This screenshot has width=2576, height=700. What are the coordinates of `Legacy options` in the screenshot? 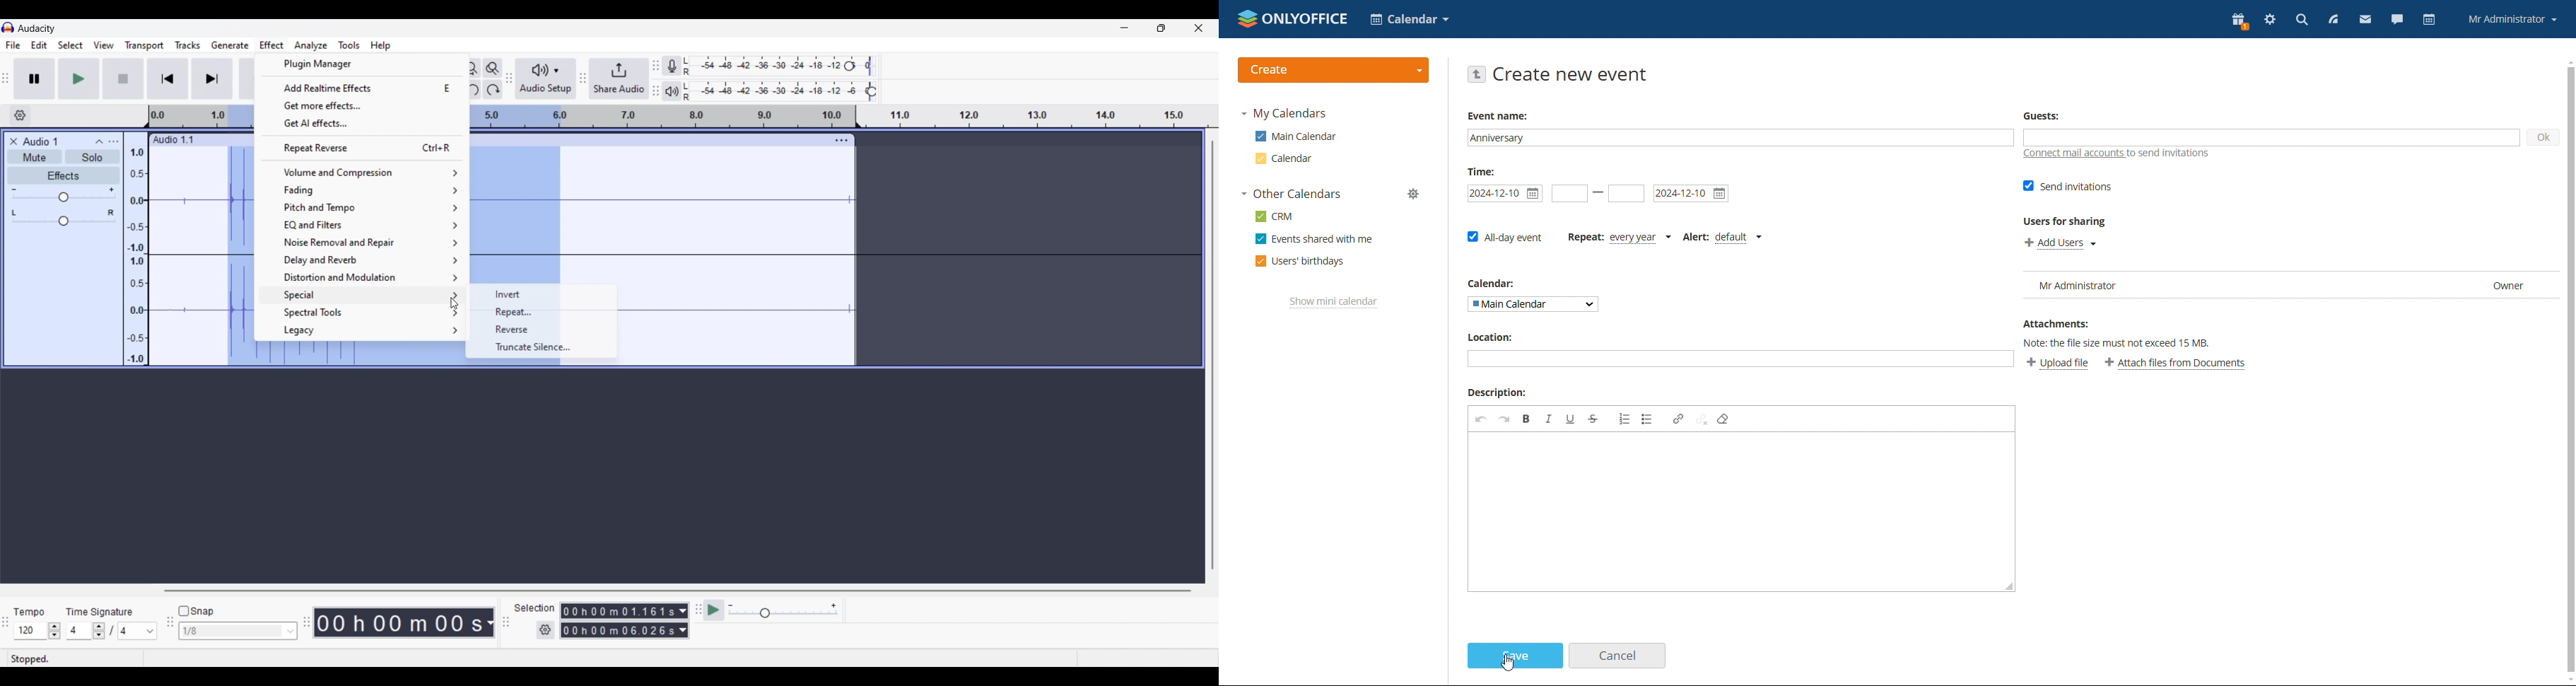 It's located at (363, 331).